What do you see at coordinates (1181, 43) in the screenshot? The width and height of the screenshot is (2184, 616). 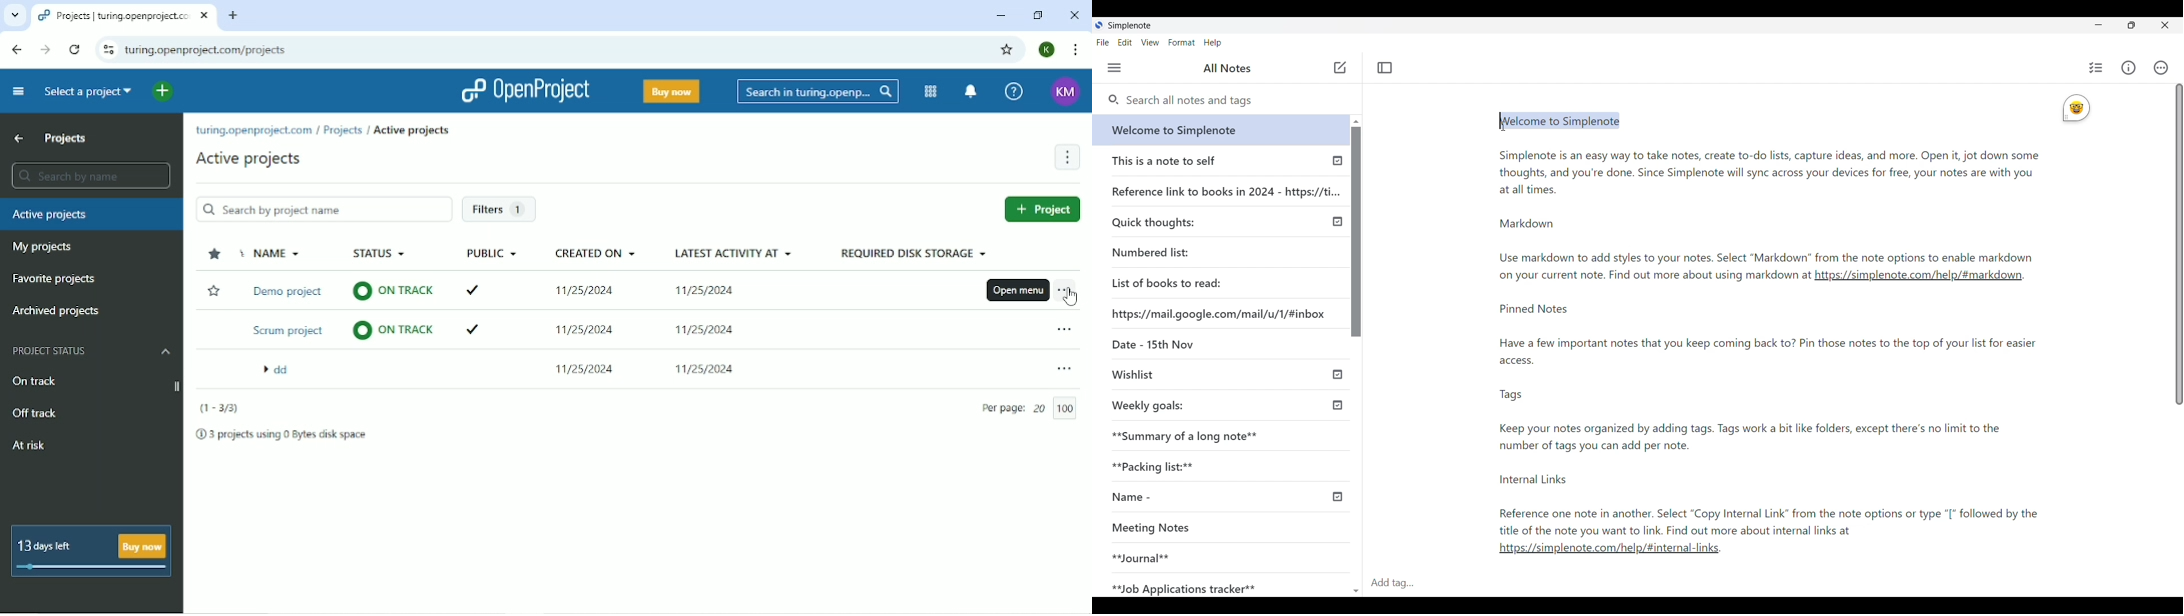 I see `Format menu` at bounding box center [1181, 43].